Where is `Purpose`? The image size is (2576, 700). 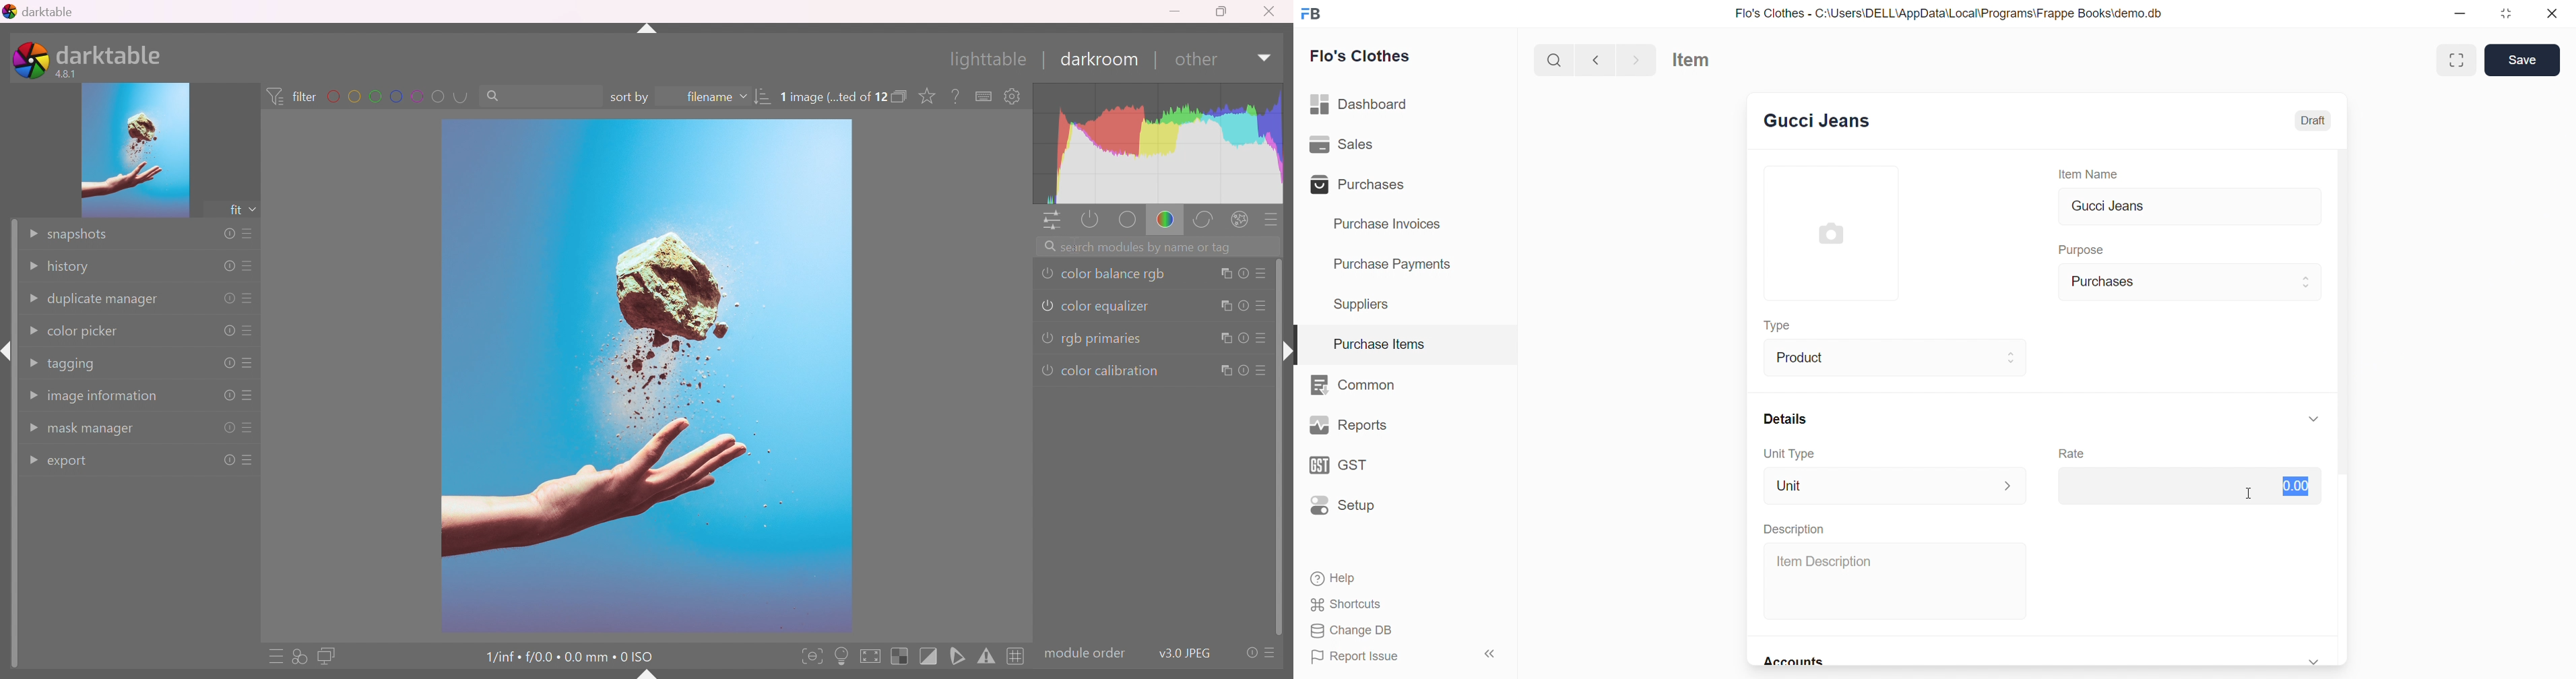 Purpose is located at coordinates (2084, 248).